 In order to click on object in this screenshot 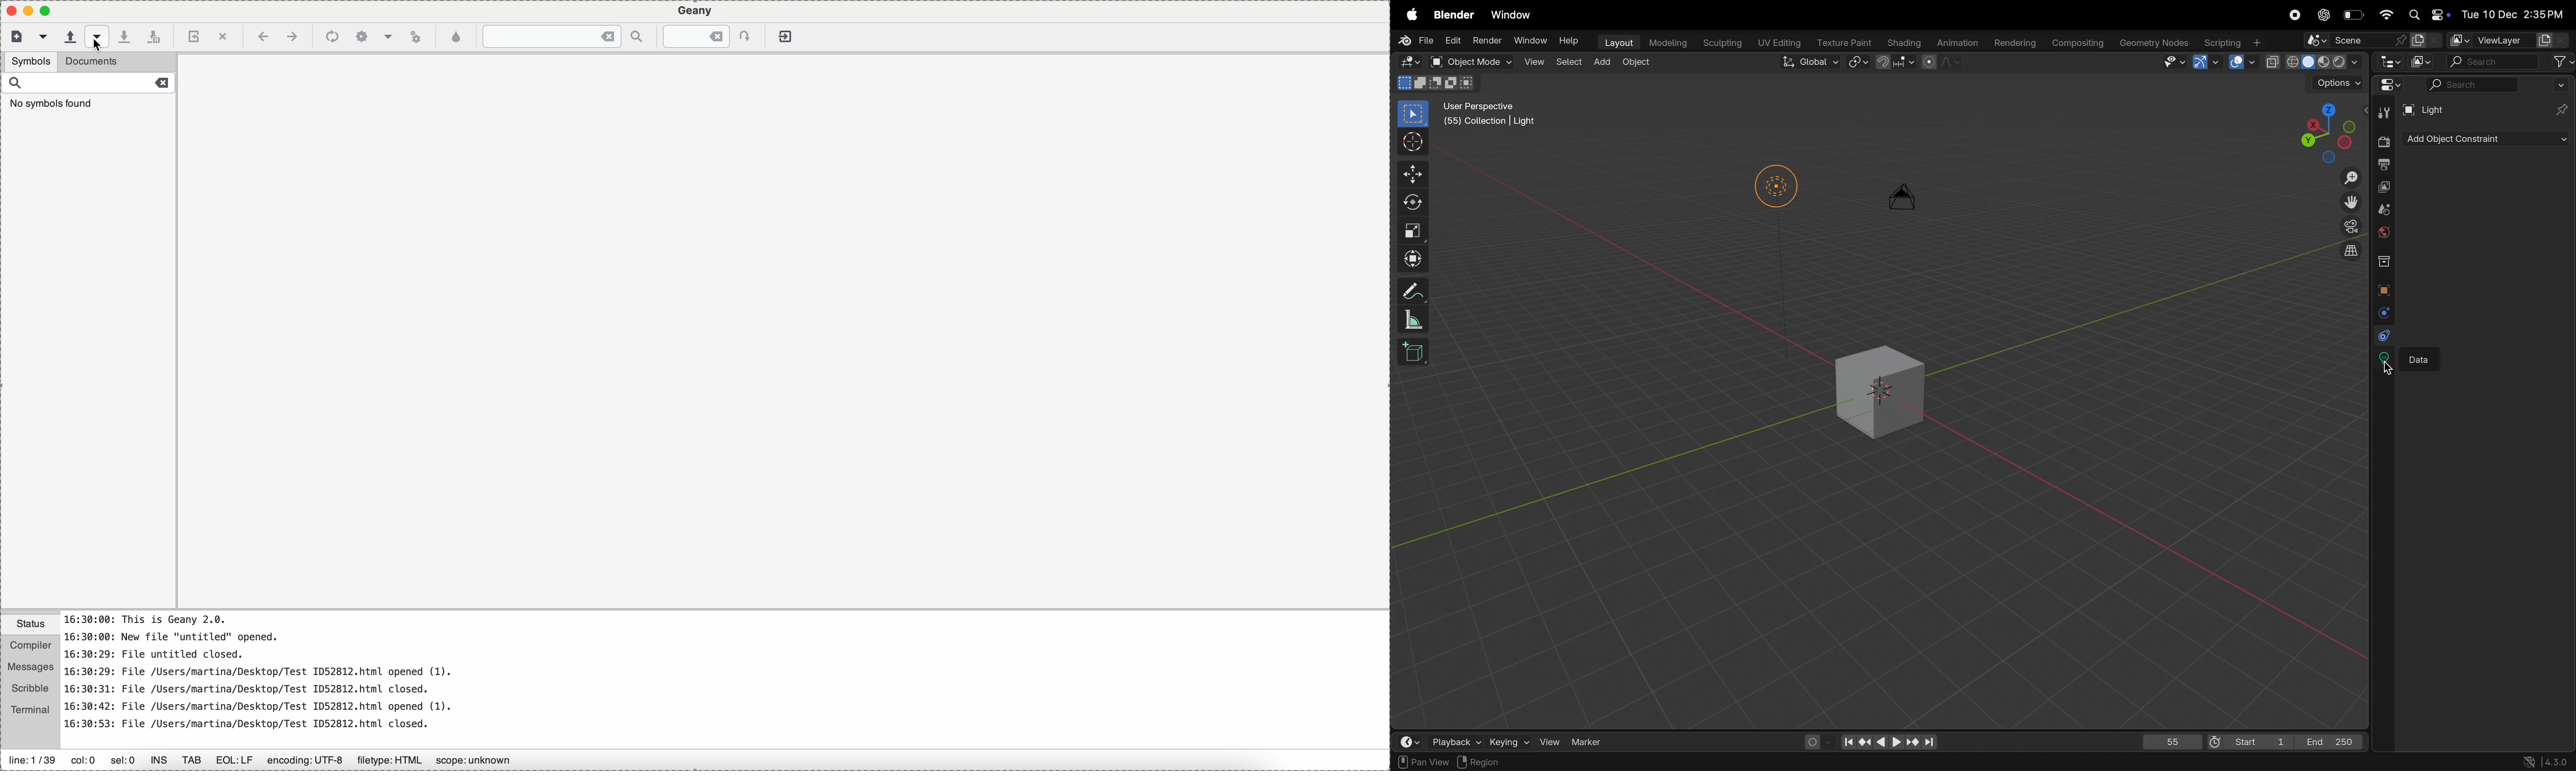, I will do `click(1642, 66)`.